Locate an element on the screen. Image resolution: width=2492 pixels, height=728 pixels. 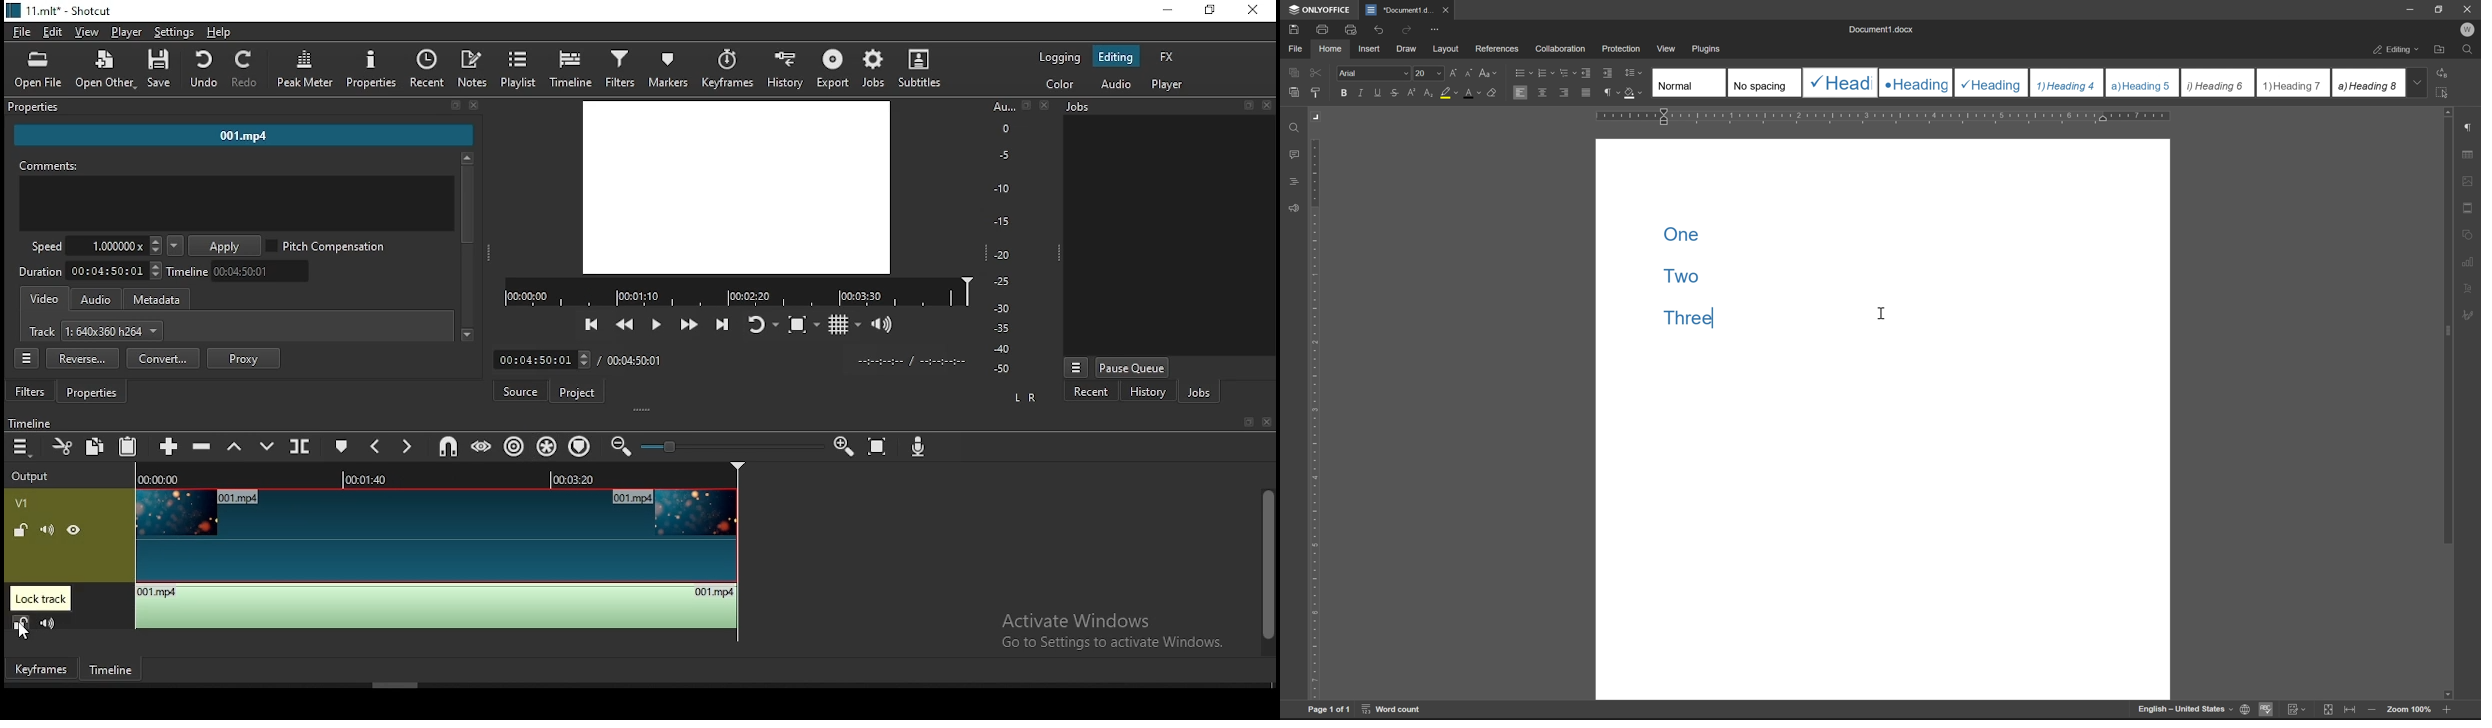
timeline is located at coordinates (115, 669).